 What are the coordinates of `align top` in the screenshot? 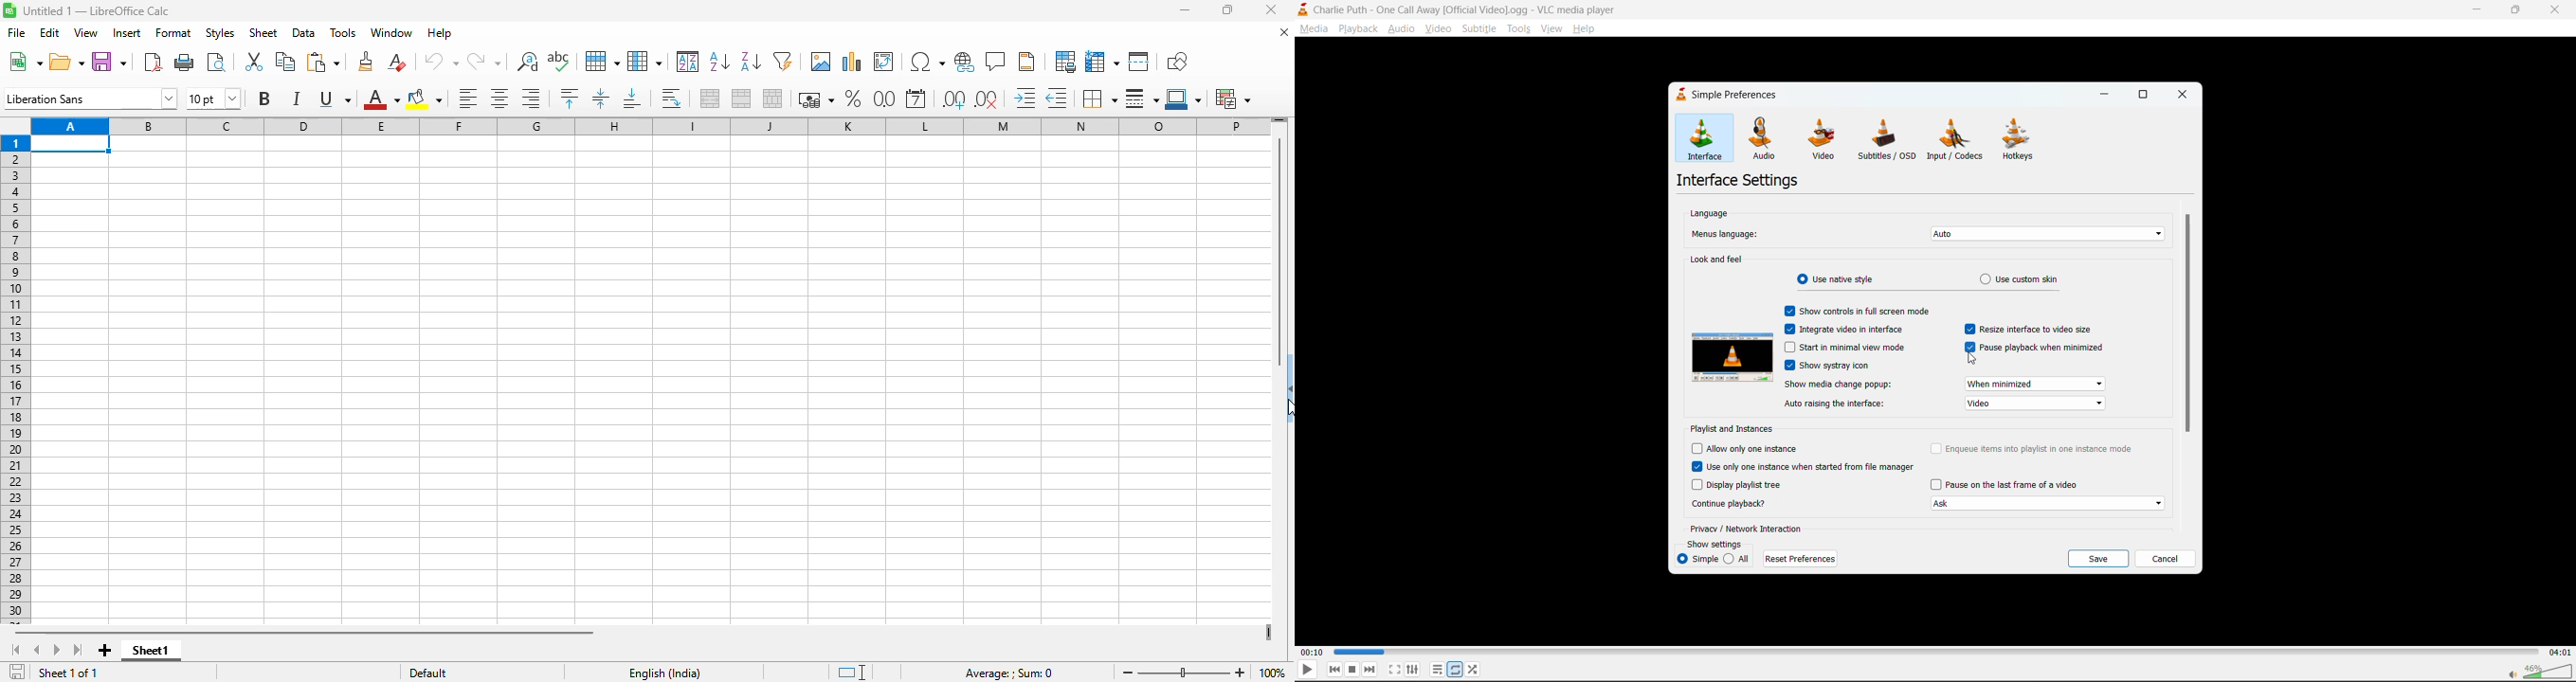 It's located at (569, 98).